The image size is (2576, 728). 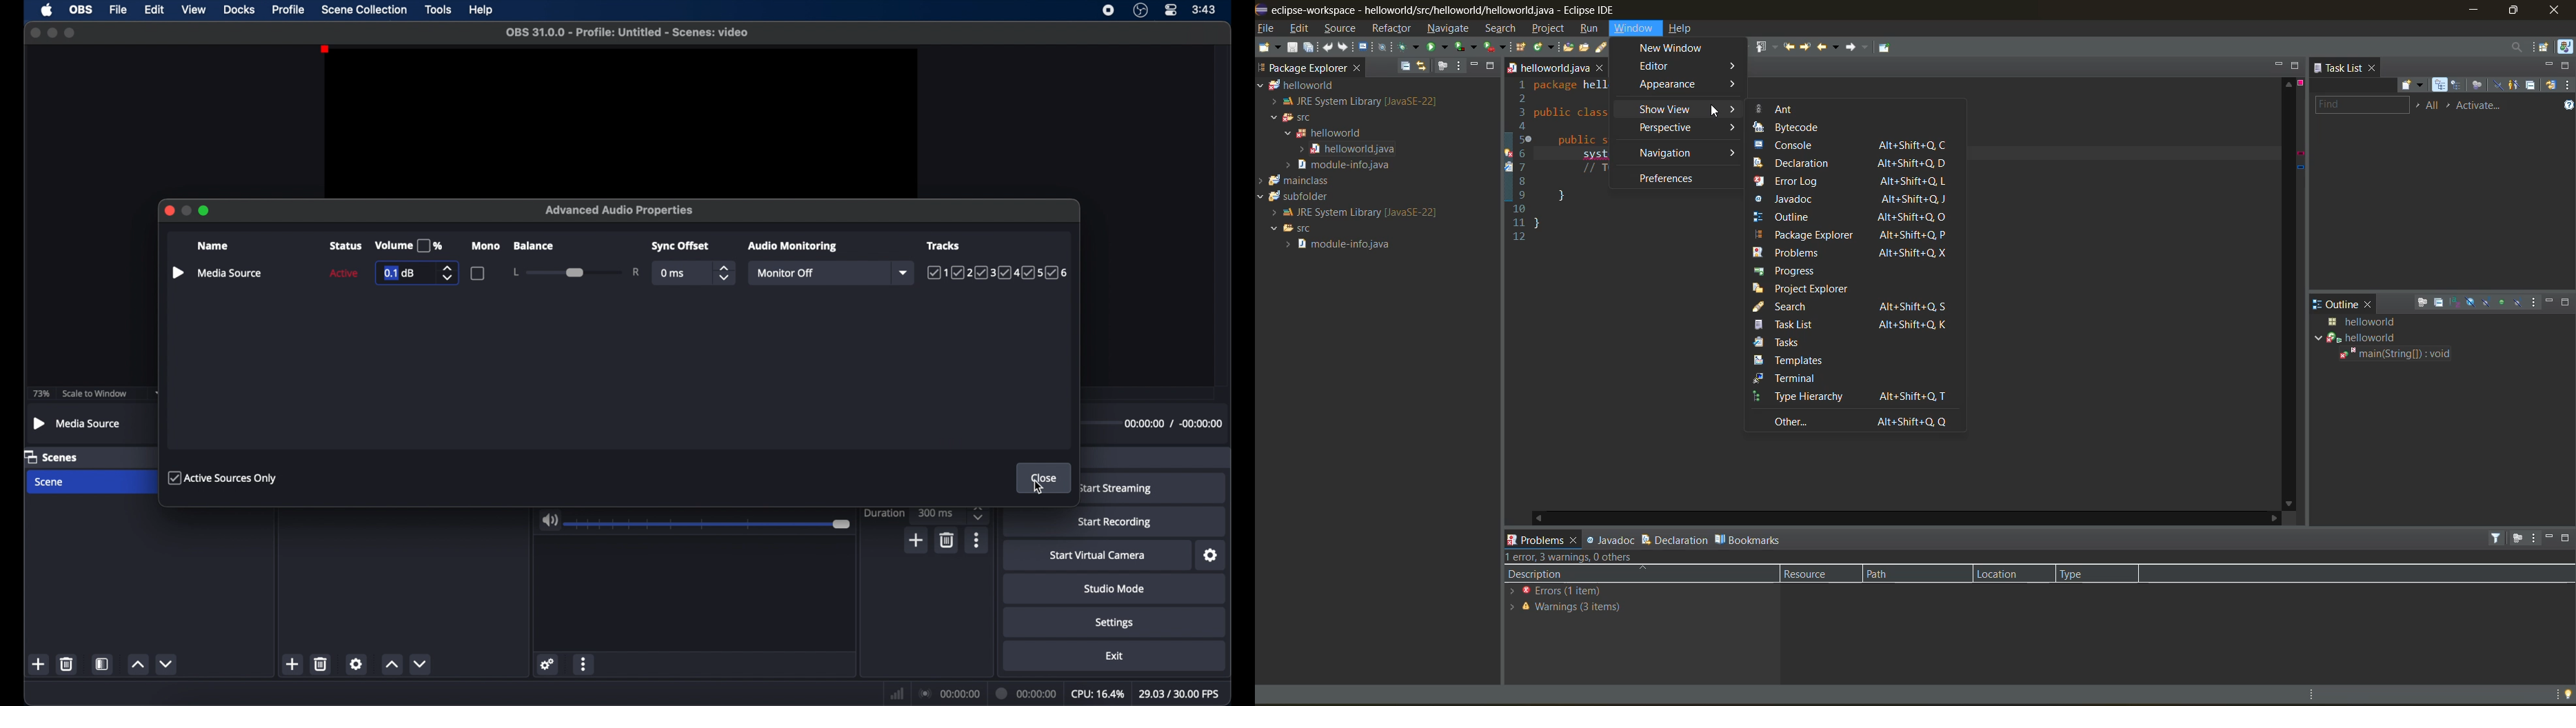 What do you see at coordinates (576, 271) in the screenshot?
I see `slider` at bounding box center [576, 271].